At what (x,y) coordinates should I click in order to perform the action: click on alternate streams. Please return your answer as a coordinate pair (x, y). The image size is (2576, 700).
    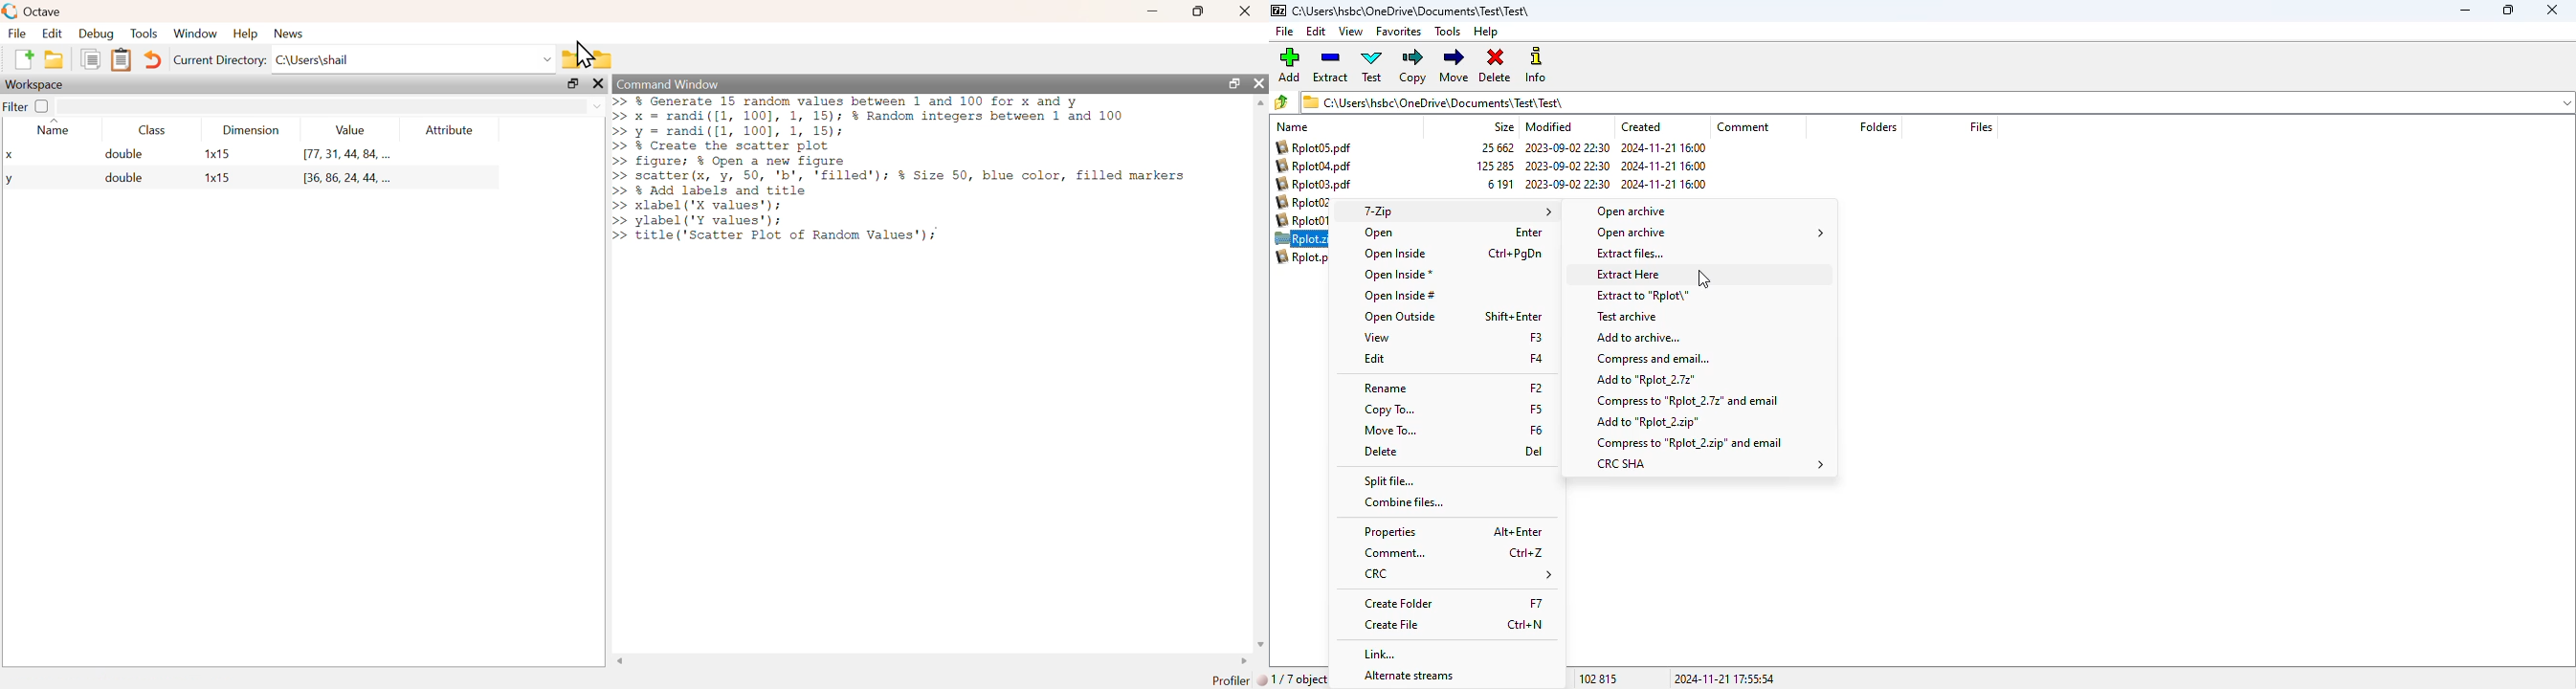
    Looking at the image, I should click on (1402, 677).